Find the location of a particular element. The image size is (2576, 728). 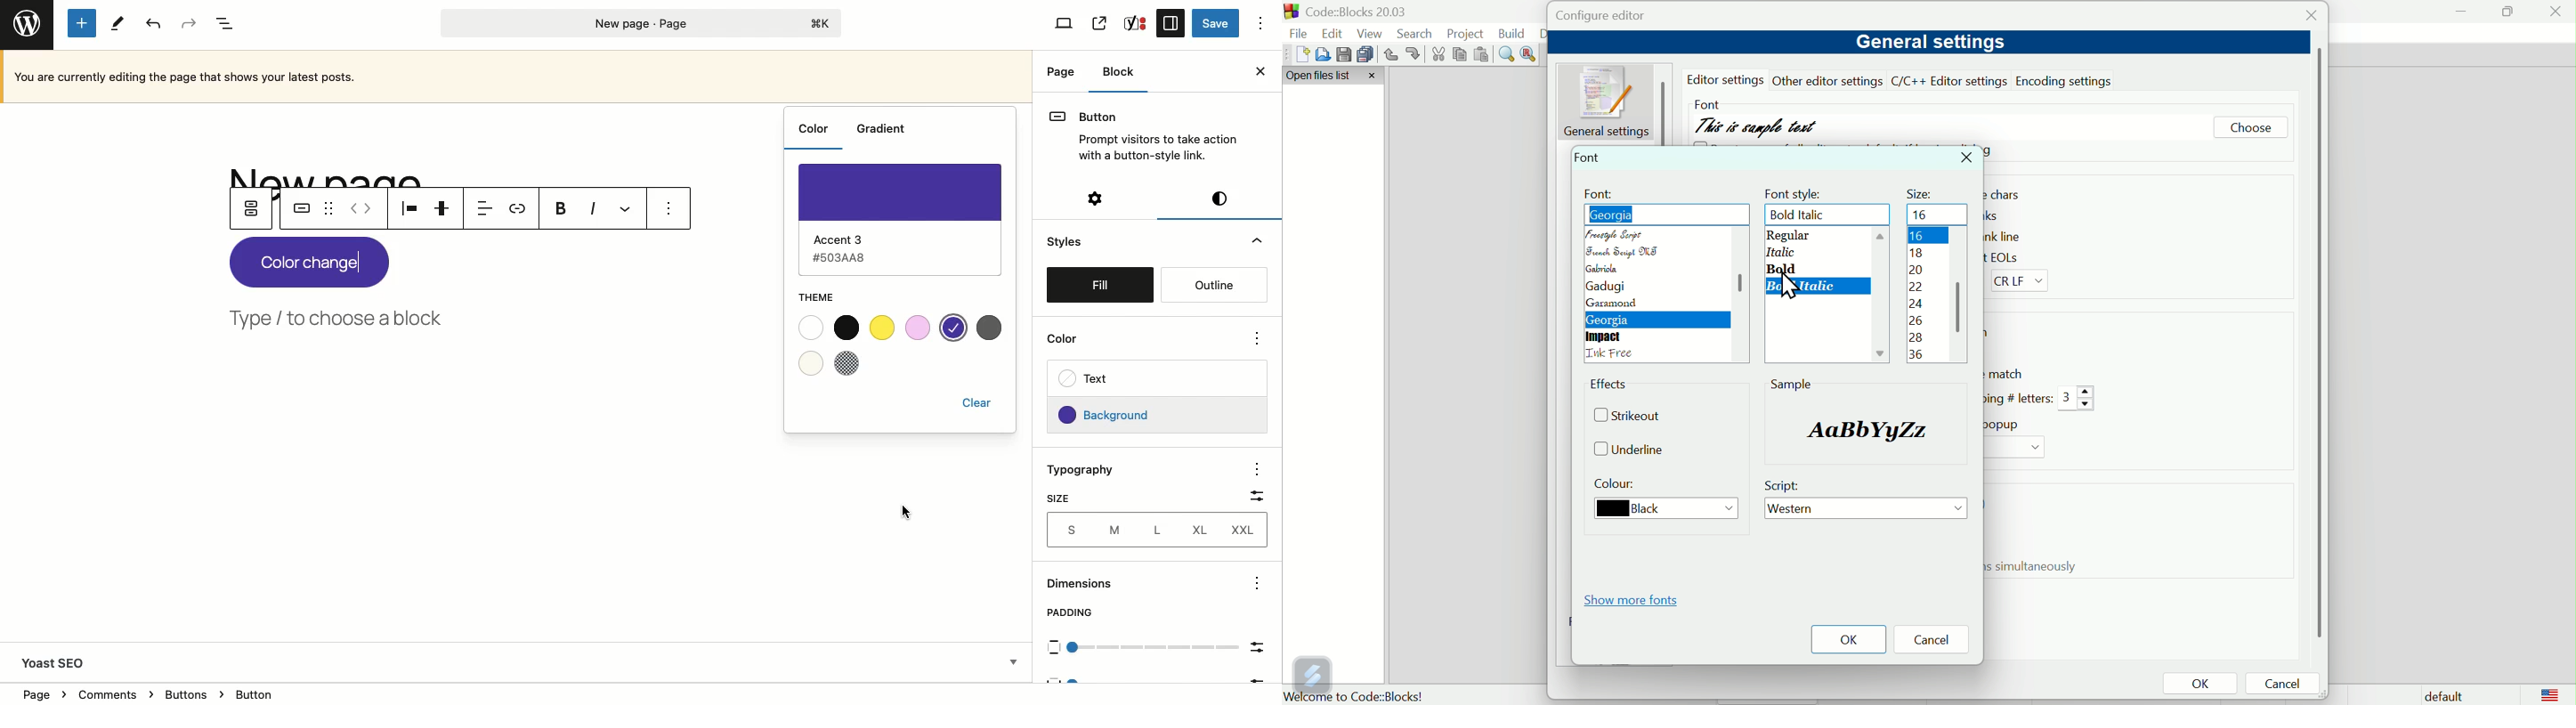

Freestyle script is located at coordinates (1619, 233).